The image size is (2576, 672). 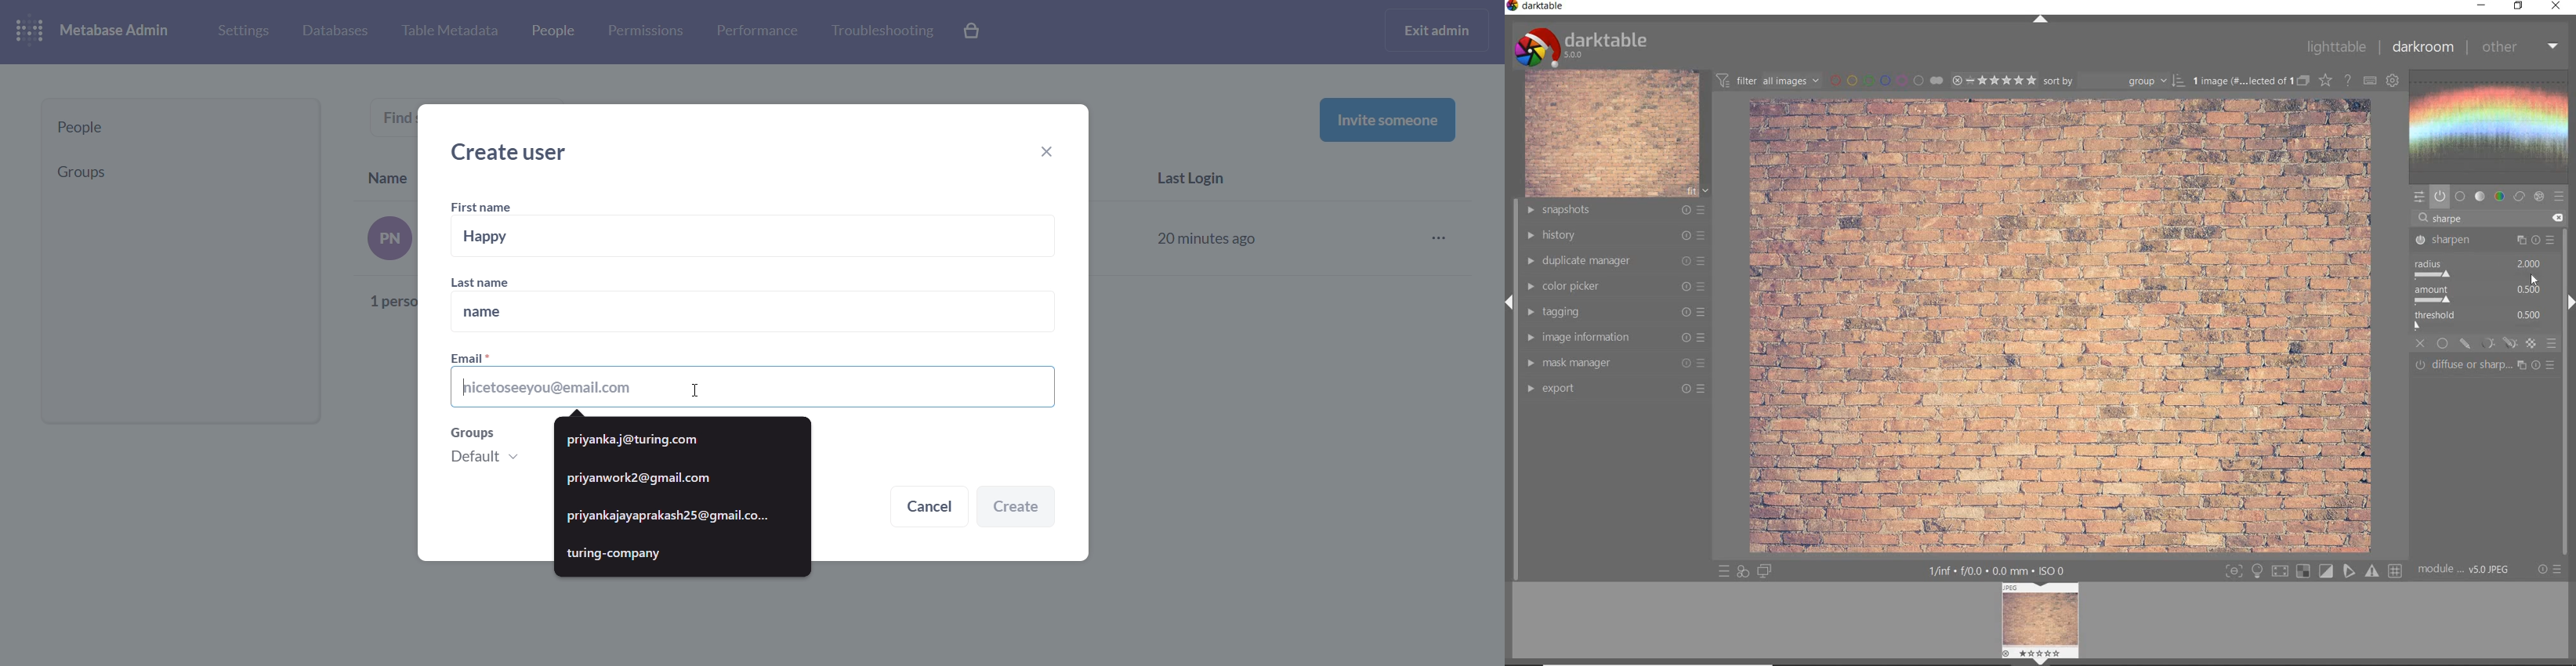 What do you see at coordinates (2042, 618) in the screenshot?
I see `image preview` at bounding box center [2042, 618].